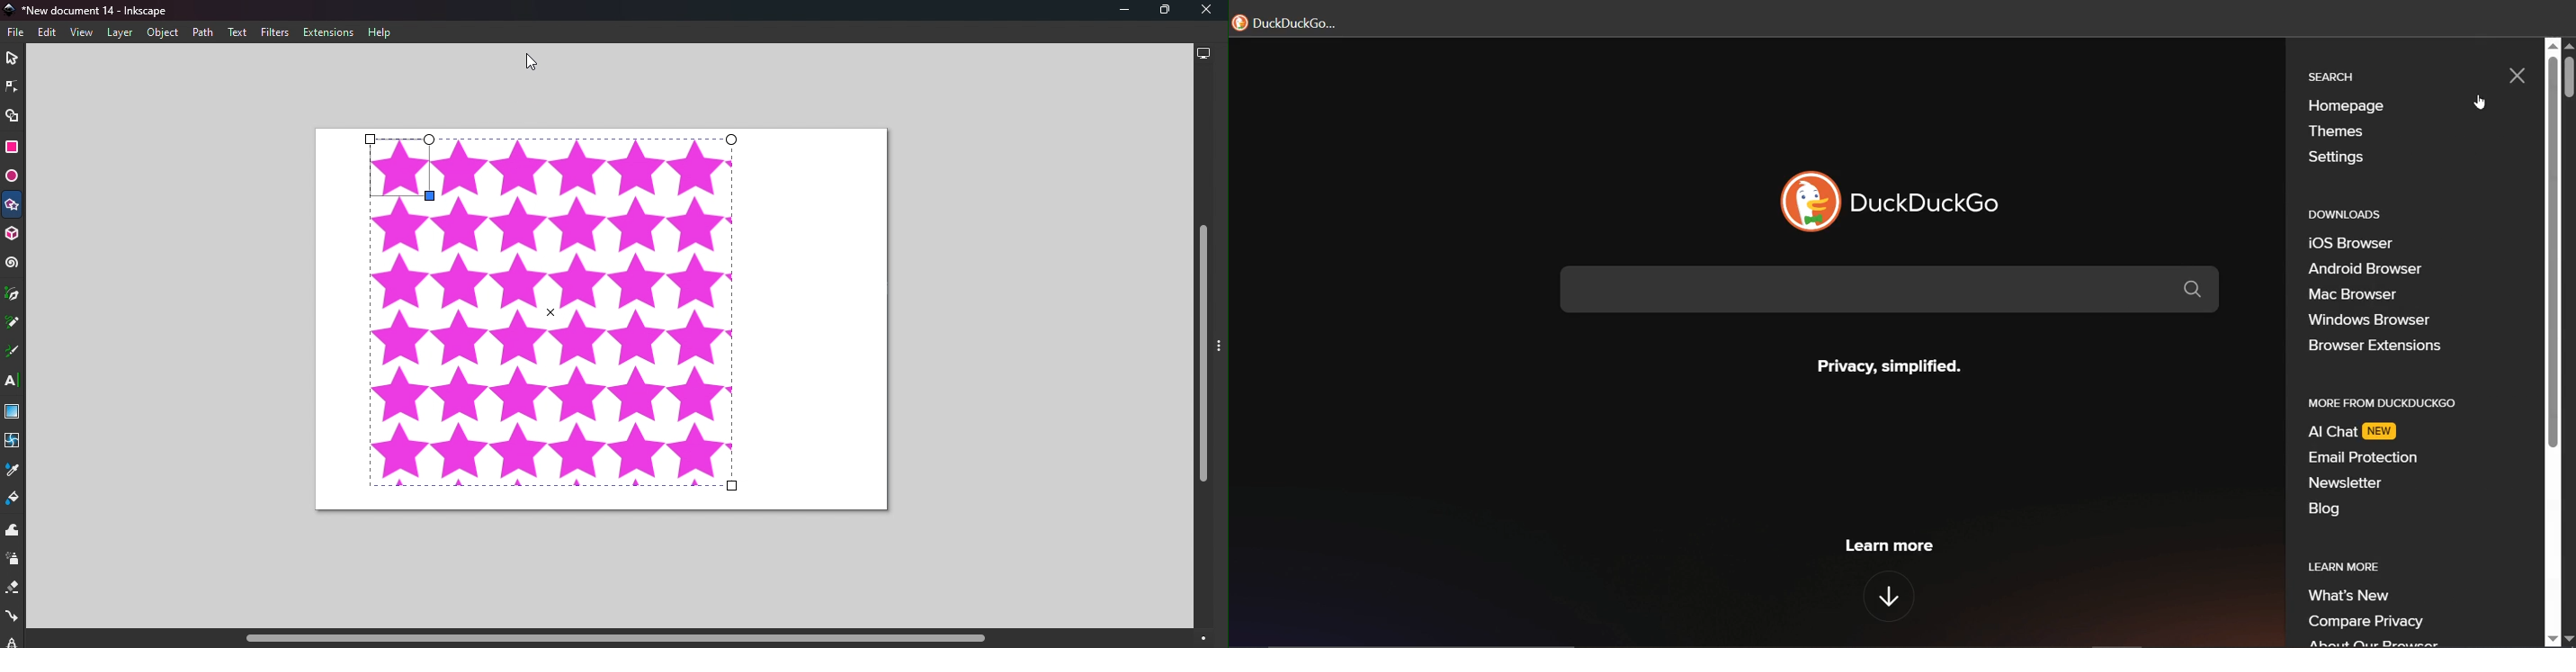  Describe the element at coordinates (1887, 546) in the screenshot. I see `learn more` at that location.